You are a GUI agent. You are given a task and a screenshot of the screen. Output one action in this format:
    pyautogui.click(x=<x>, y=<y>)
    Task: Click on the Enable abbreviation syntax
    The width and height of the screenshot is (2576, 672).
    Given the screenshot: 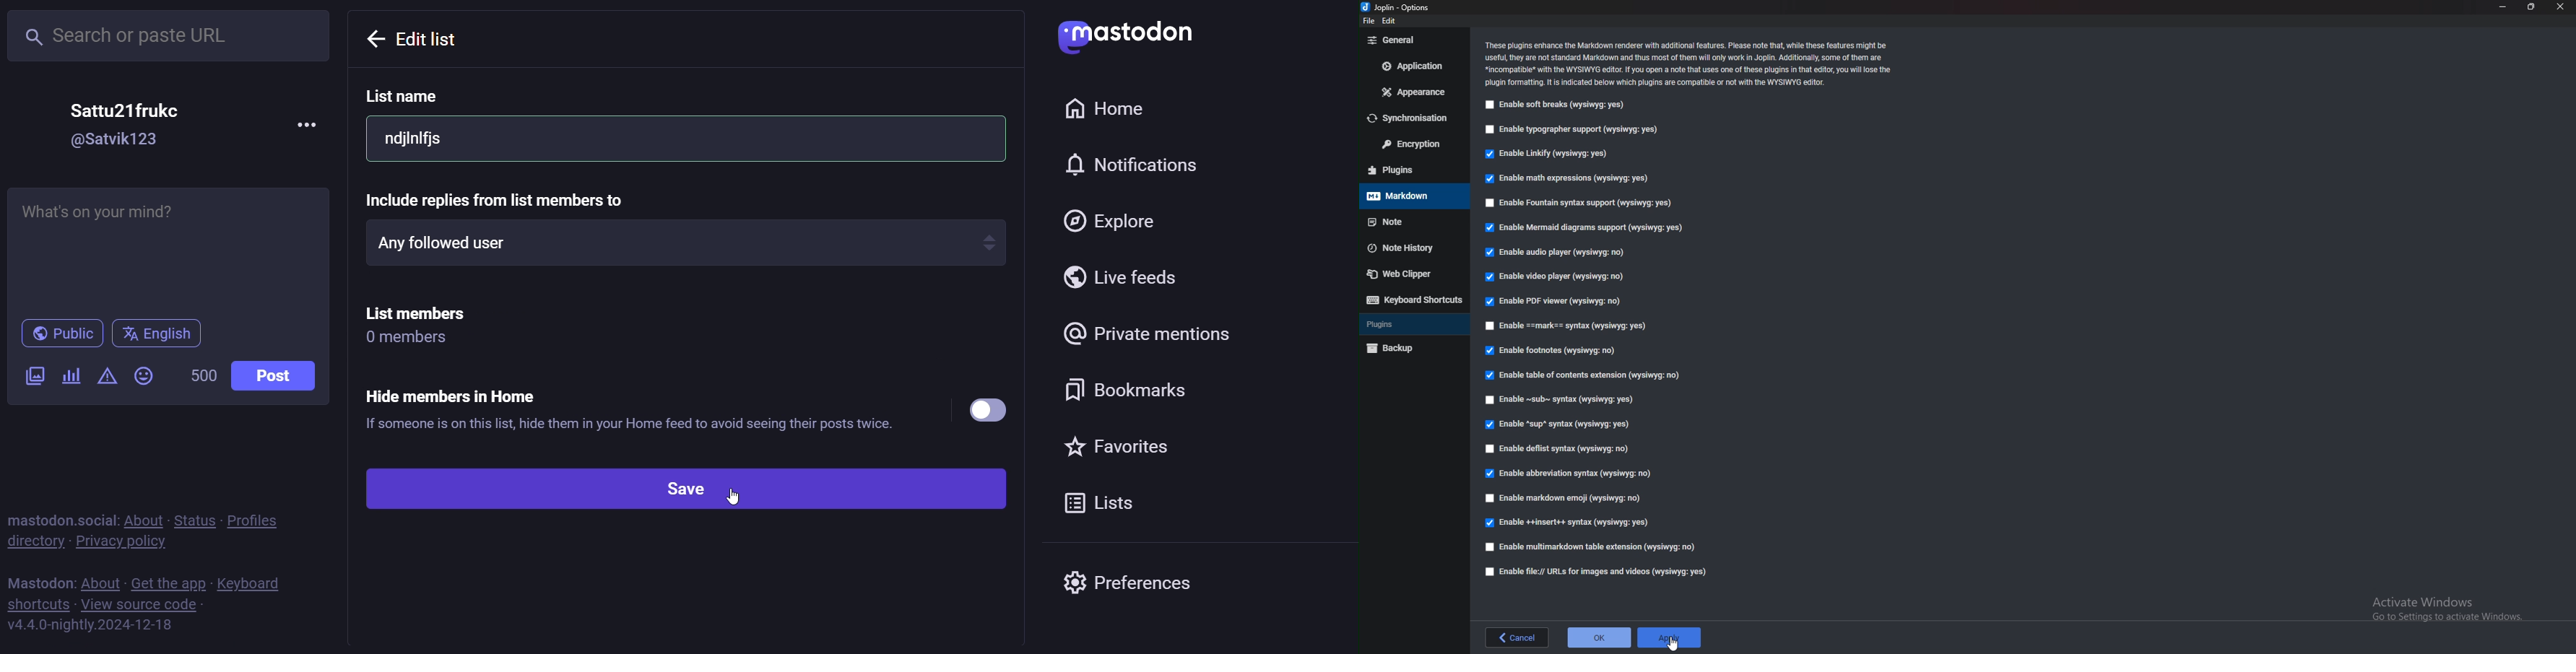 What is the action you would take?
    pyautogui.click(x=1577, y=471)
    